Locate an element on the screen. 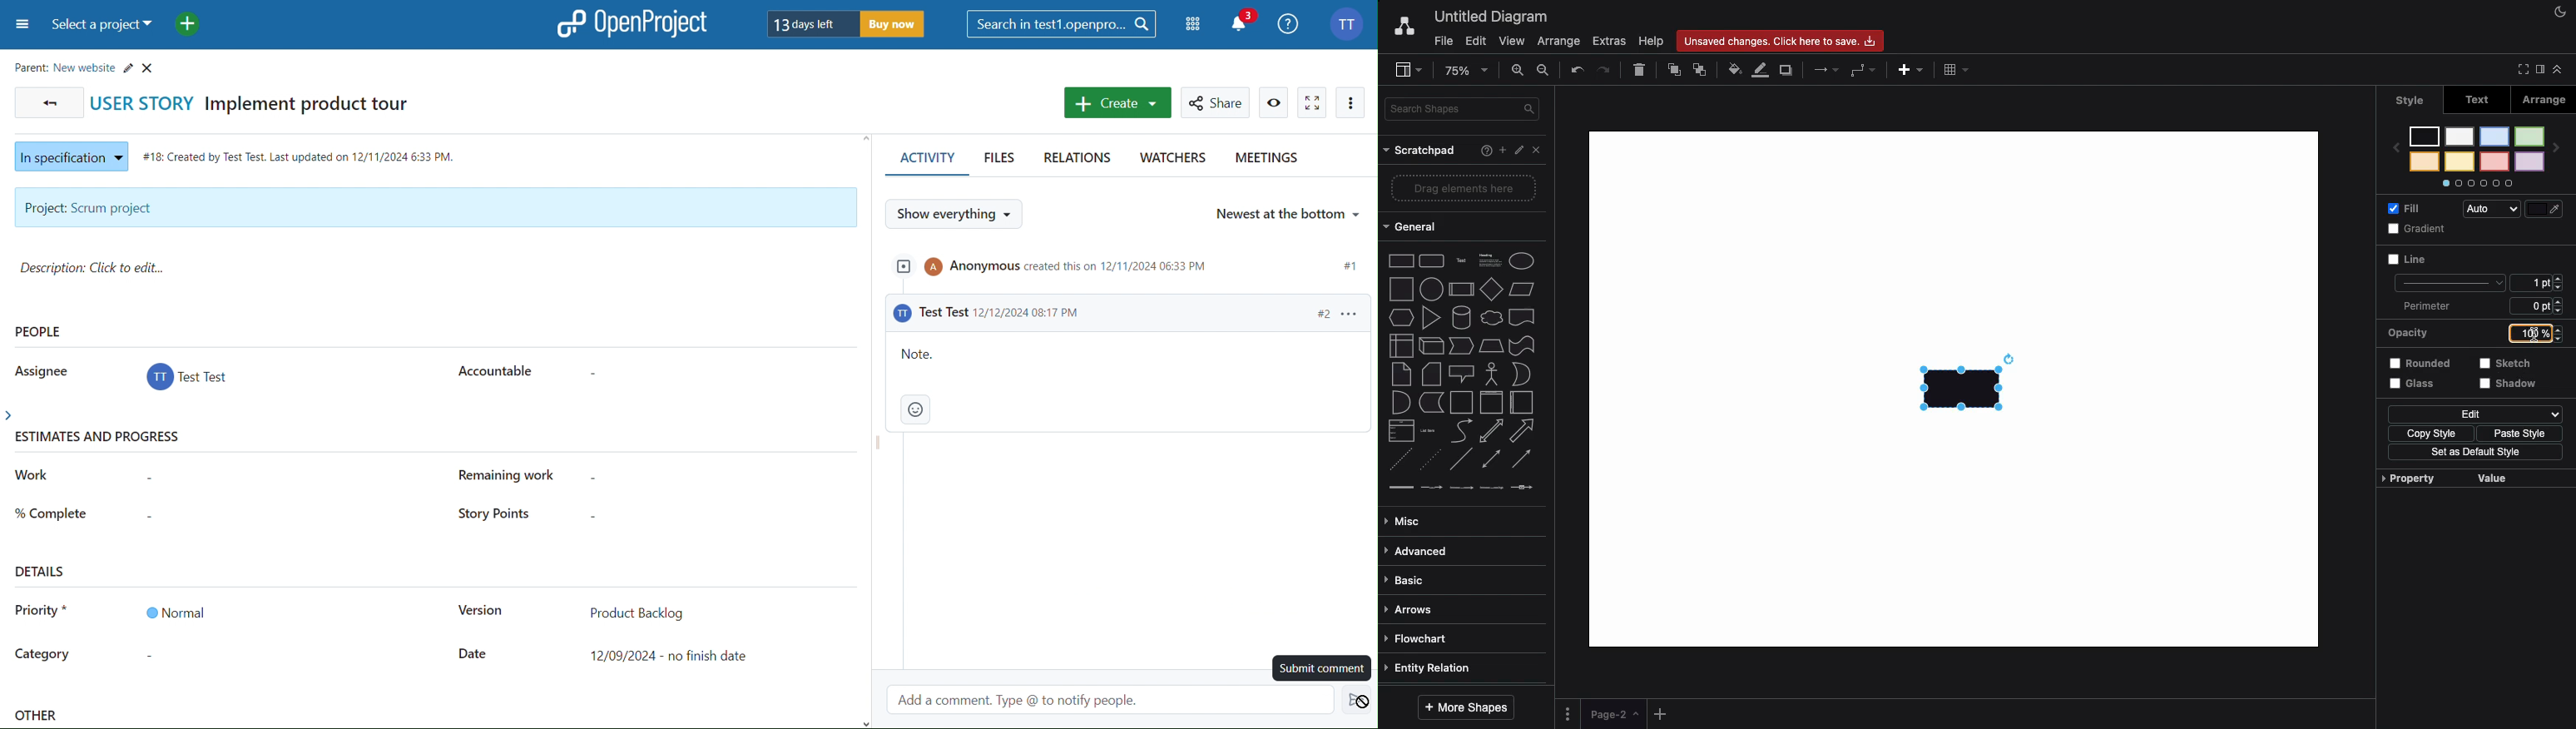 This screenshot has height=756, width=2576. Gradient is located at coordinates (2414, 231).